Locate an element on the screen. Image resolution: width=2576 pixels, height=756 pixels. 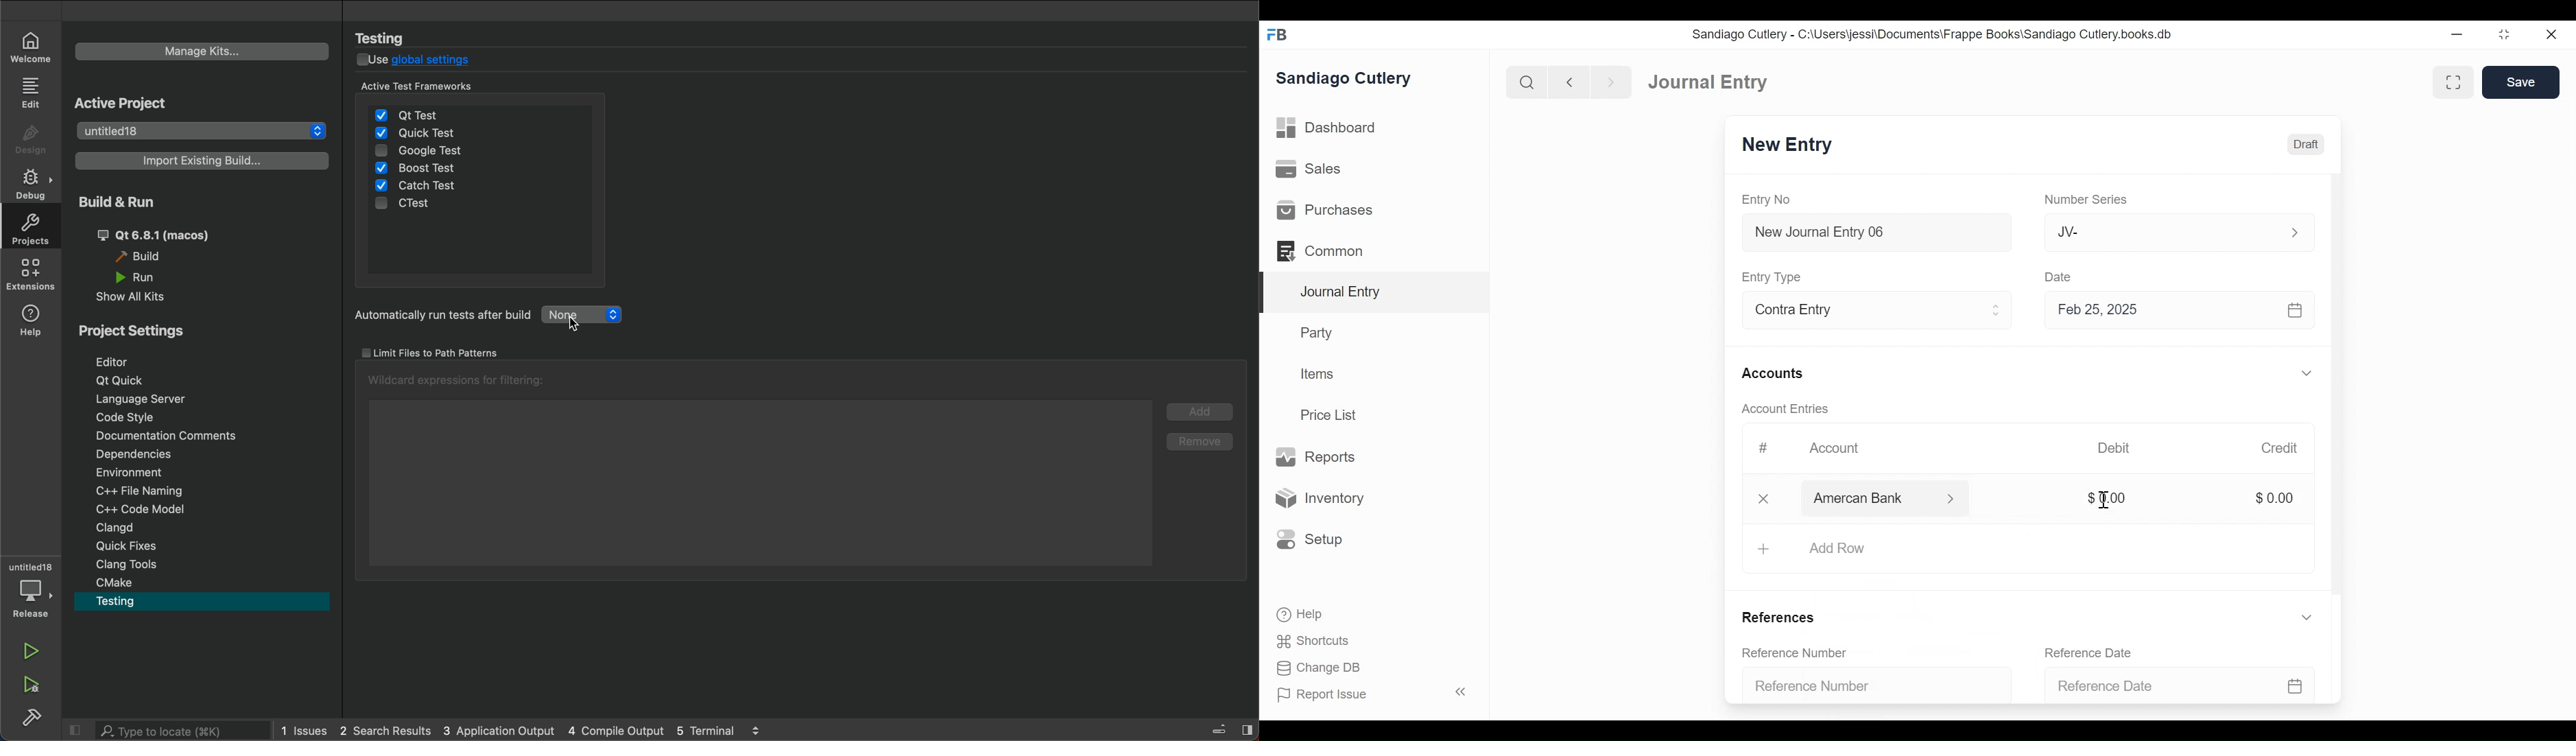
Inventory is located at coordinates (1317, 499).